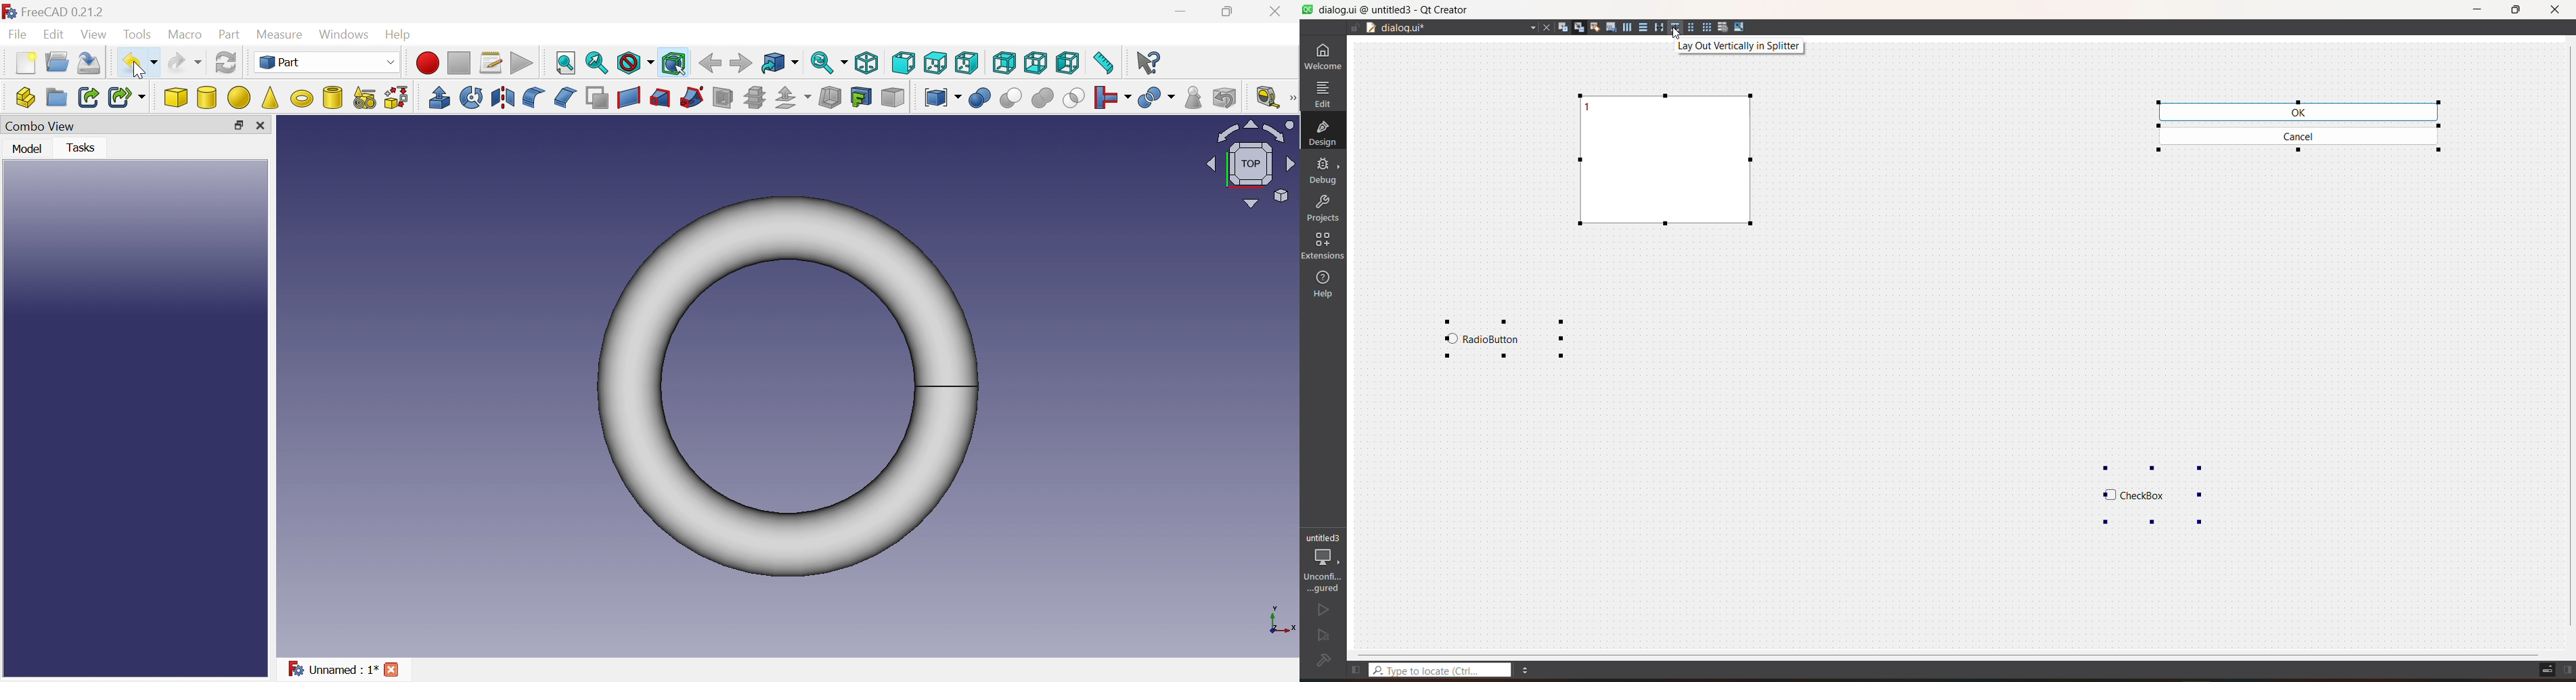  I want to click on Cone, so click(271, 99).